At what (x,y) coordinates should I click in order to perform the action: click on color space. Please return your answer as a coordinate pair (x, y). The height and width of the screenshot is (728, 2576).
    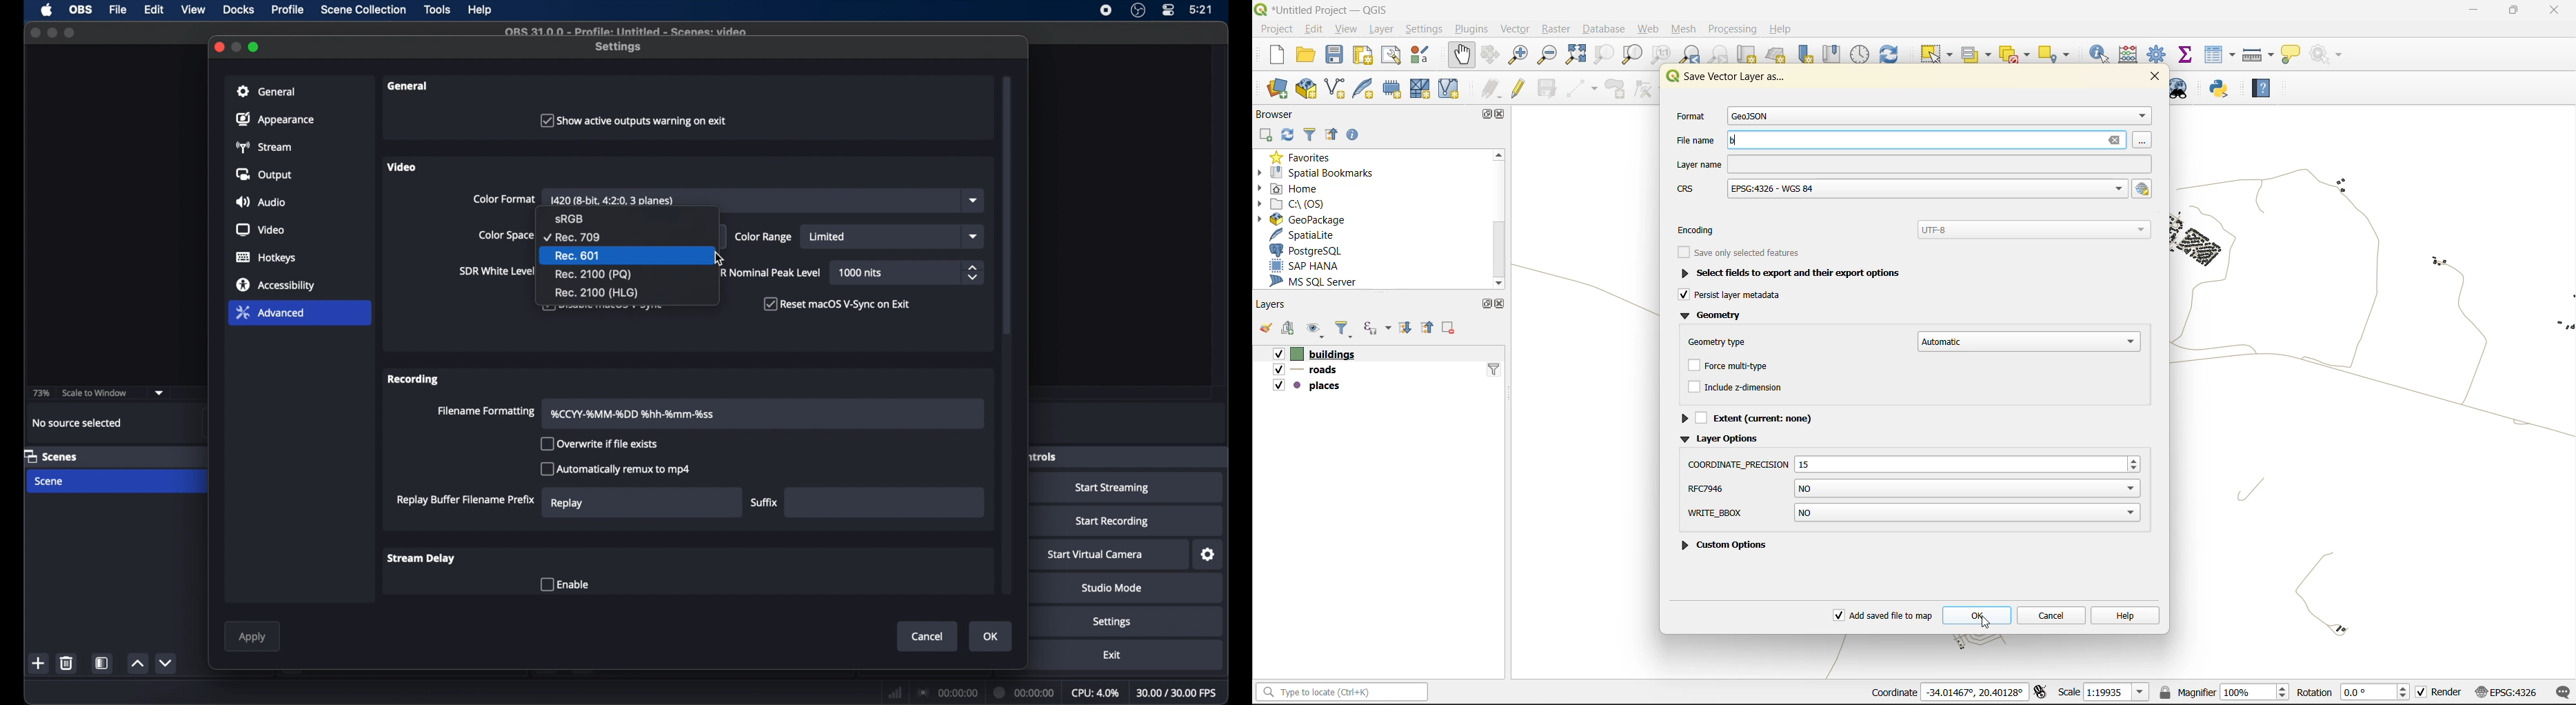
    Looking at the image, I should click on (506, 235).